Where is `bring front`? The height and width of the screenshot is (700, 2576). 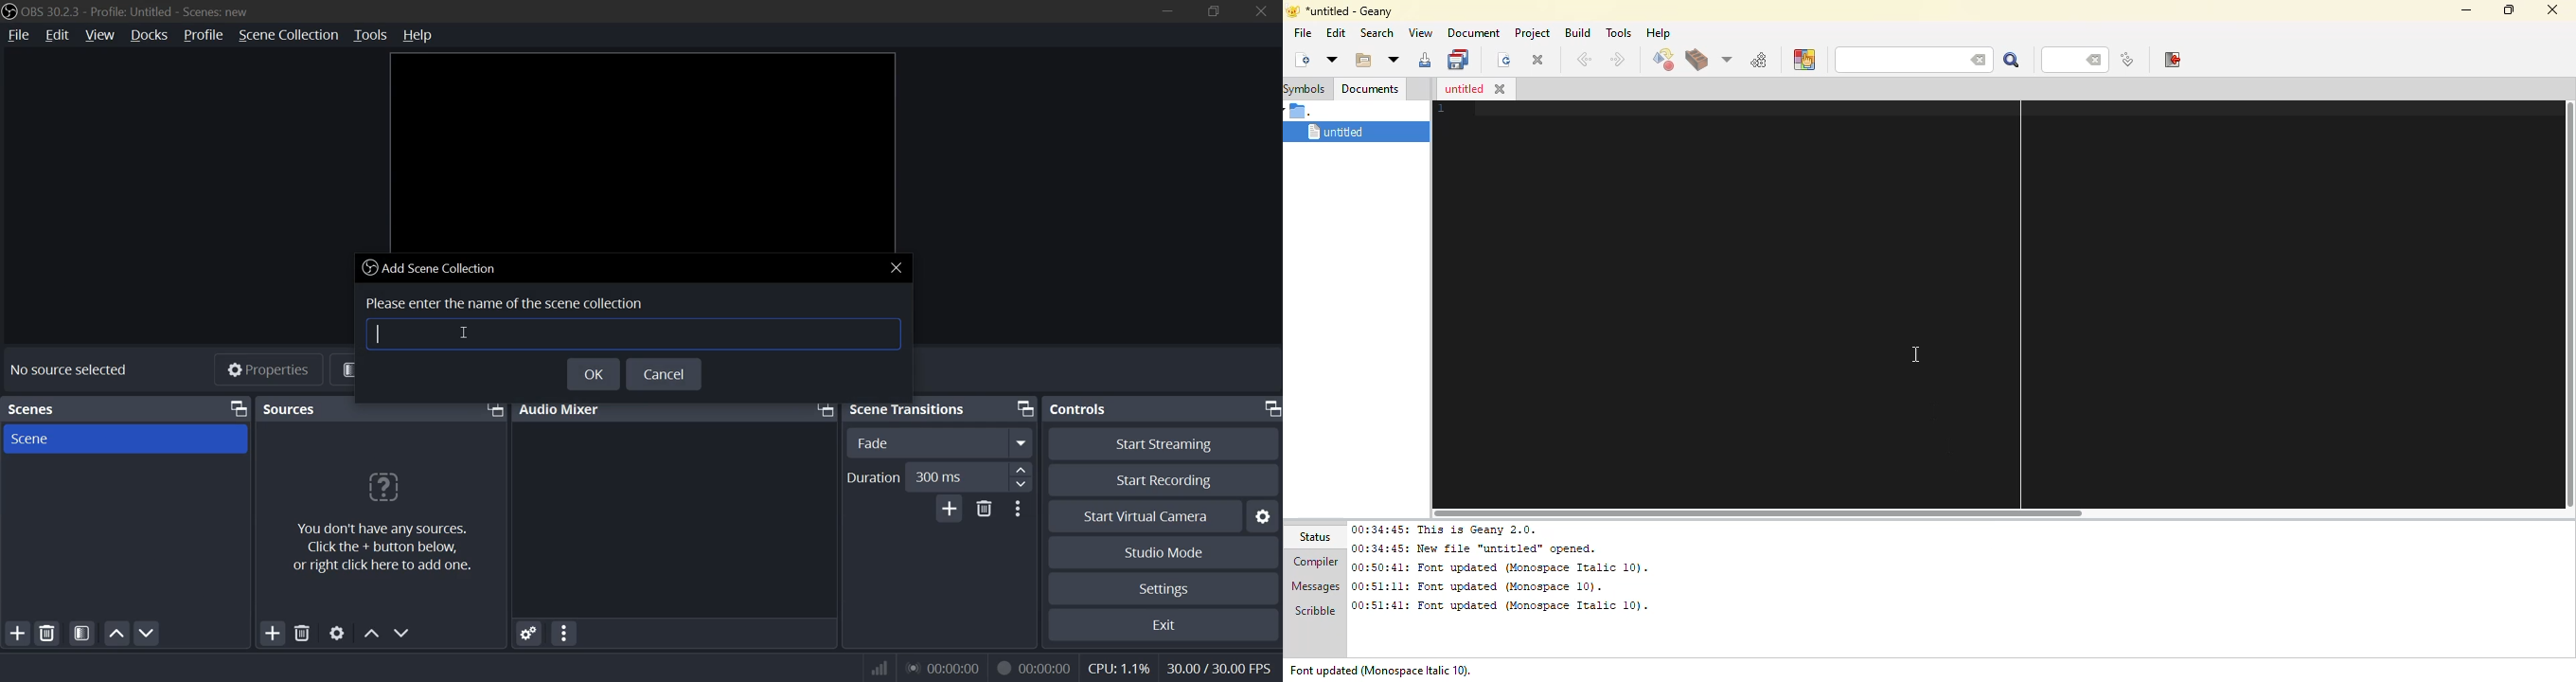
bring front is located at coordinates (823, 408).